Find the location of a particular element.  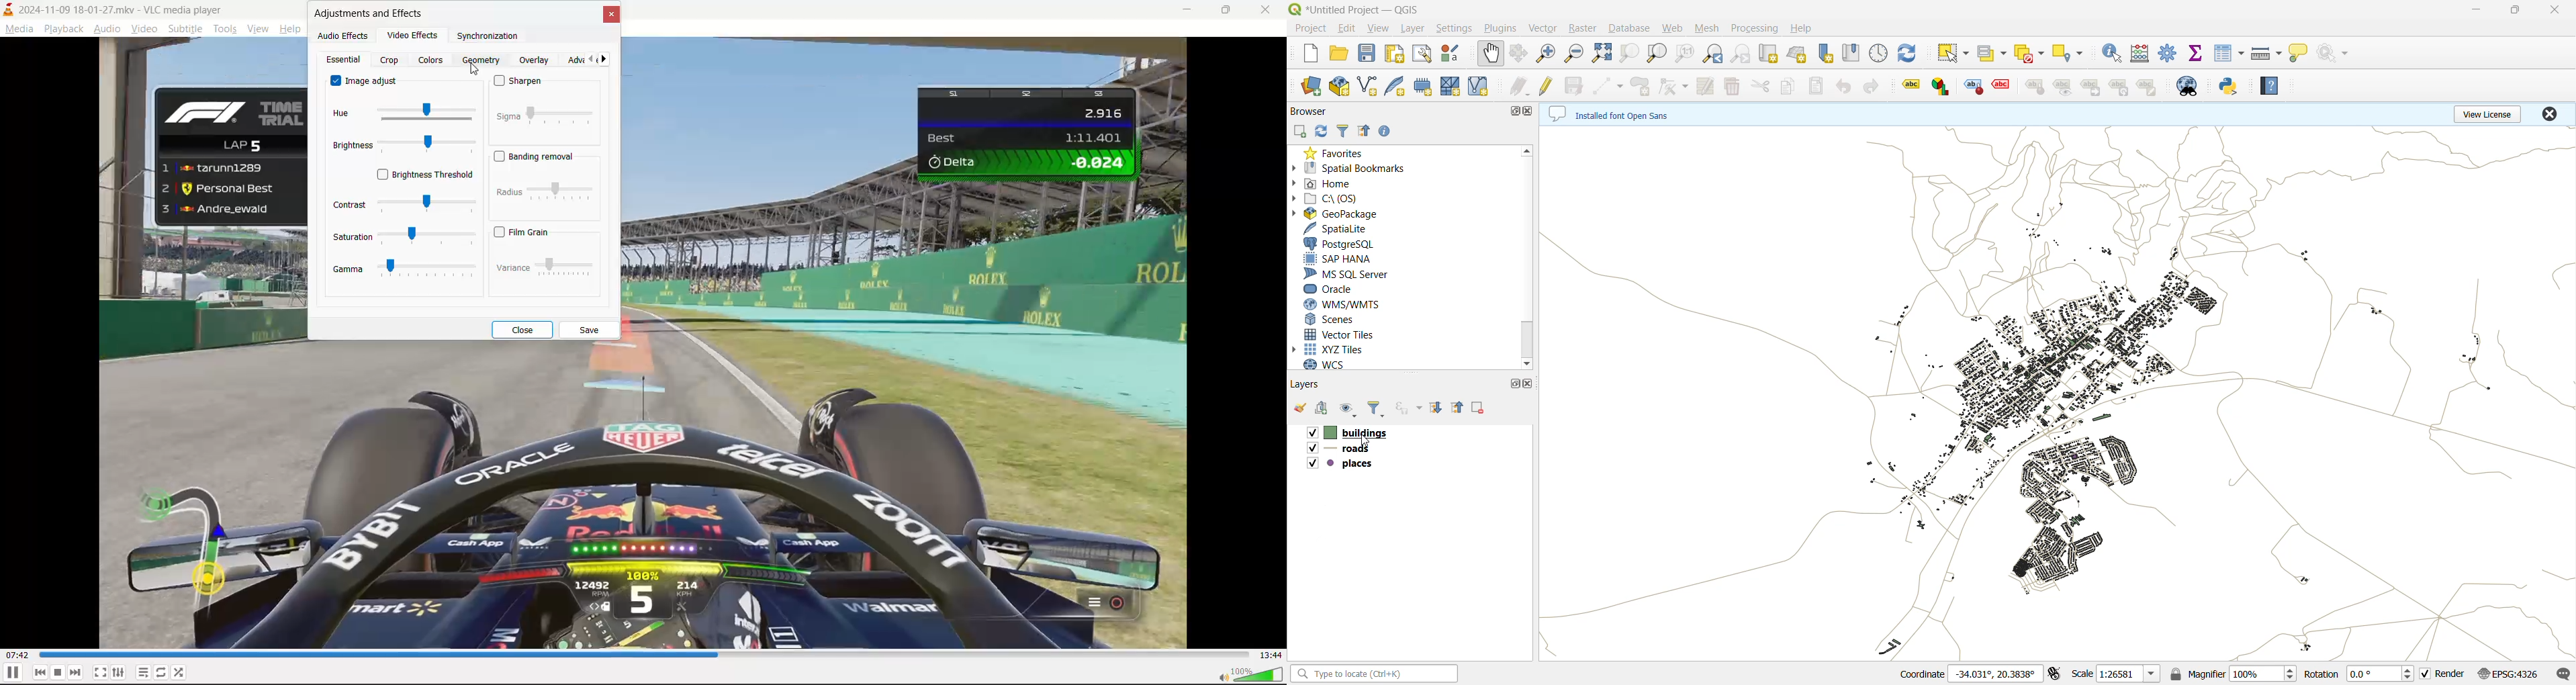

overlay is located at coordinates (534, 59).